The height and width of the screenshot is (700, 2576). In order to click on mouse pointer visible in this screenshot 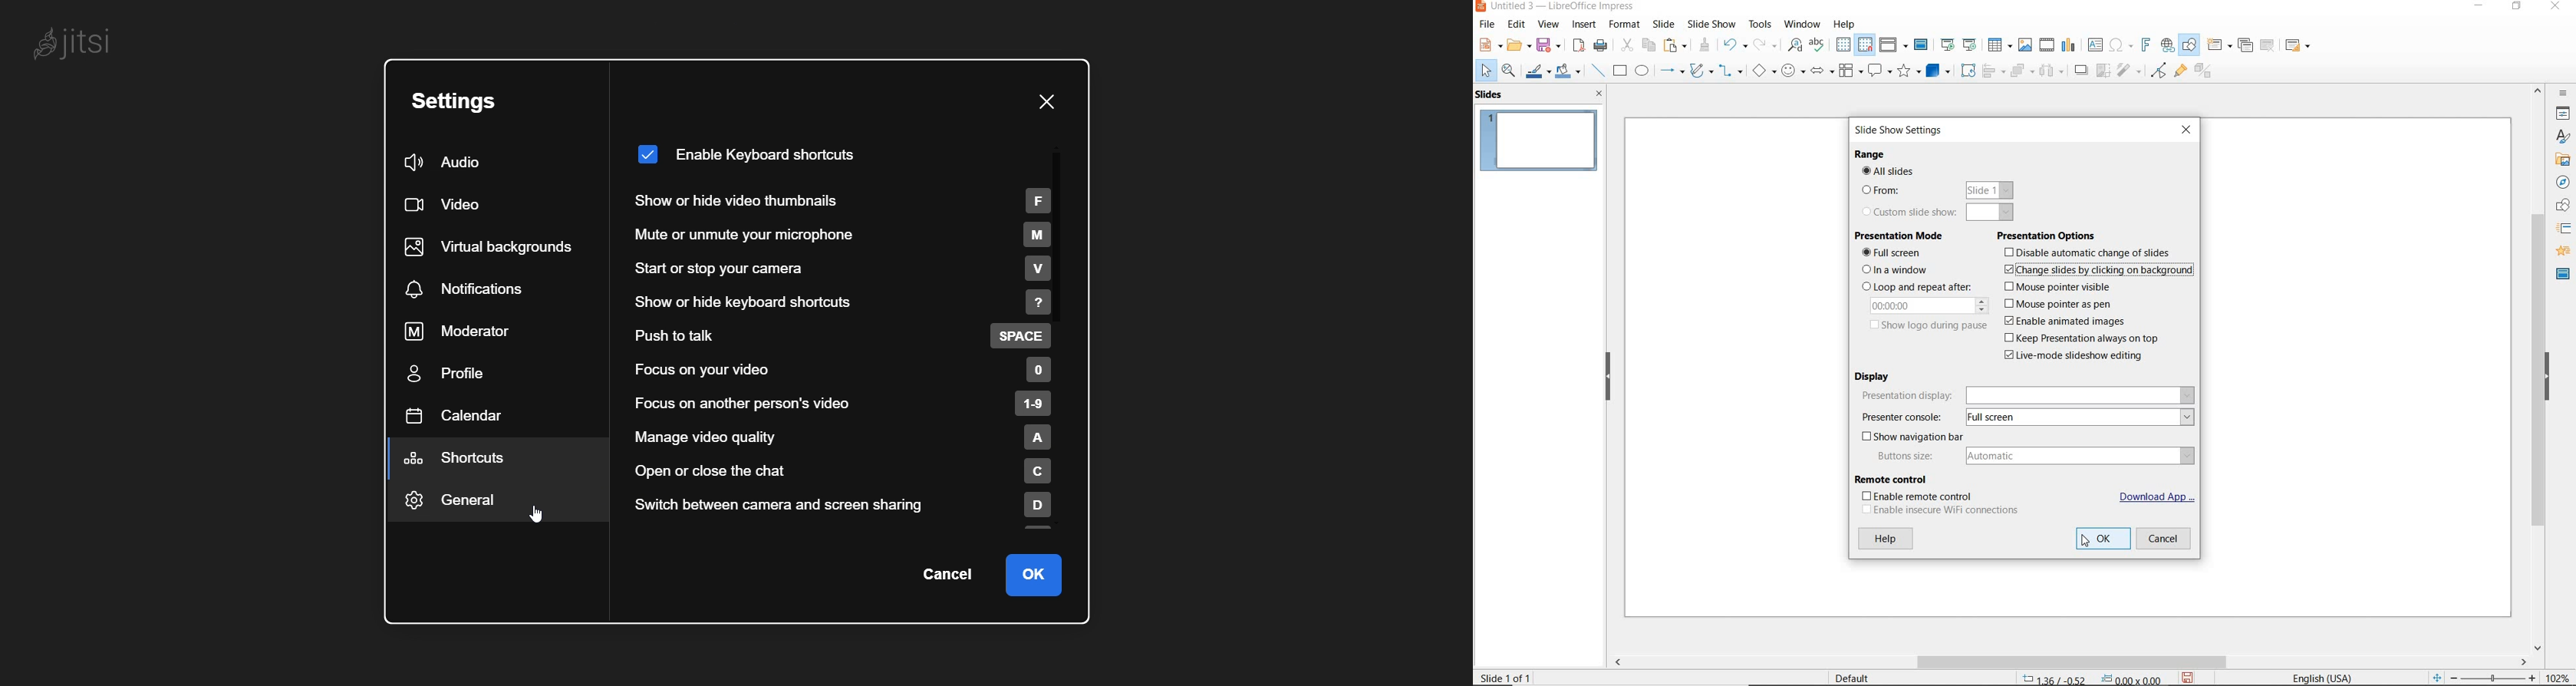, I will do `click(2059, 287)`.